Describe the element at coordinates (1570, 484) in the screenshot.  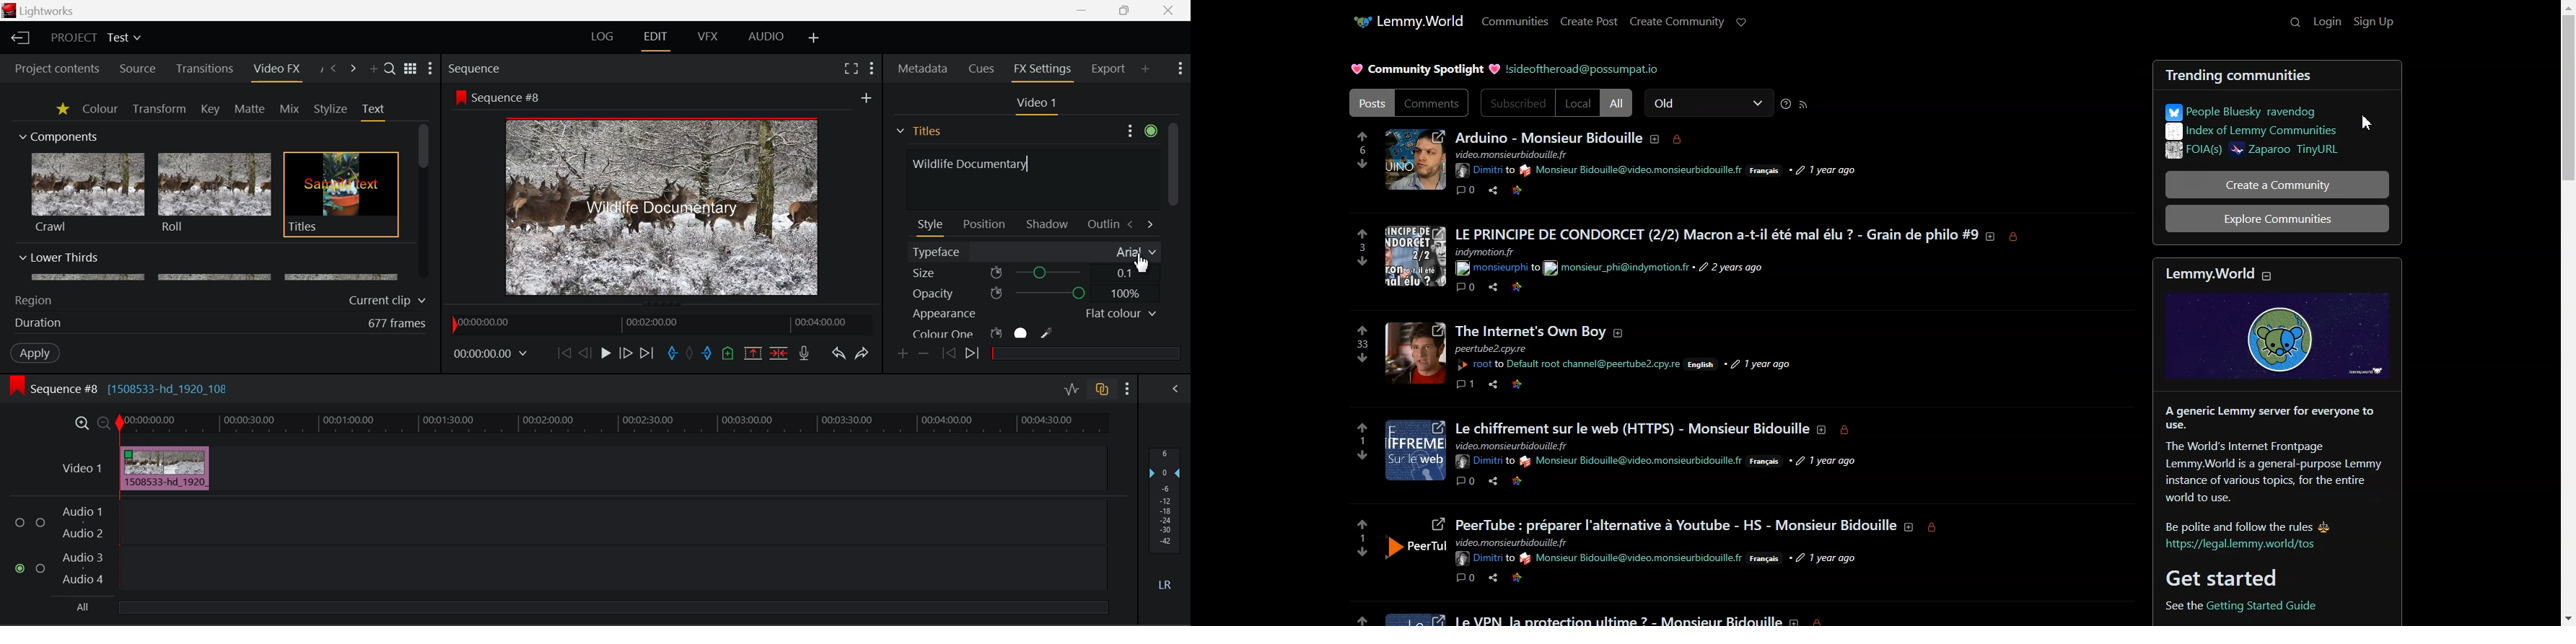
I see `copy` at that location.